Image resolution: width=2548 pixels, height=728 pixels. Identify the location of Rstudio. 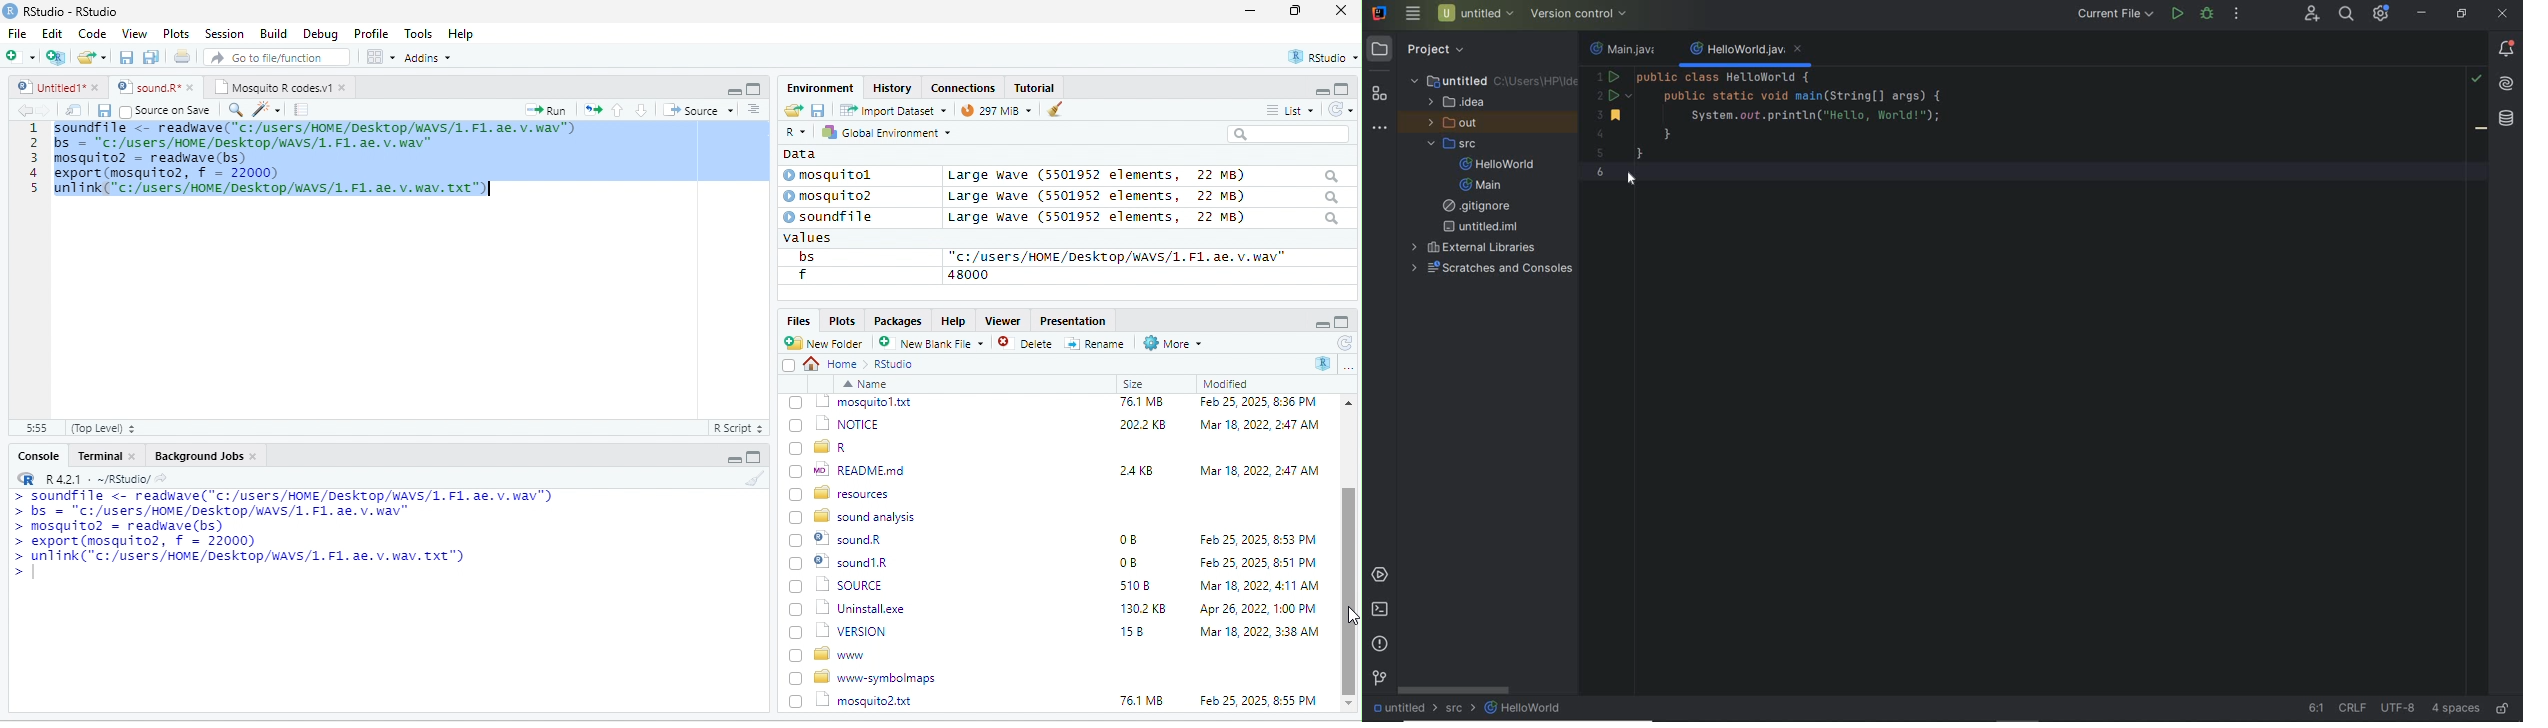
(895, 364).